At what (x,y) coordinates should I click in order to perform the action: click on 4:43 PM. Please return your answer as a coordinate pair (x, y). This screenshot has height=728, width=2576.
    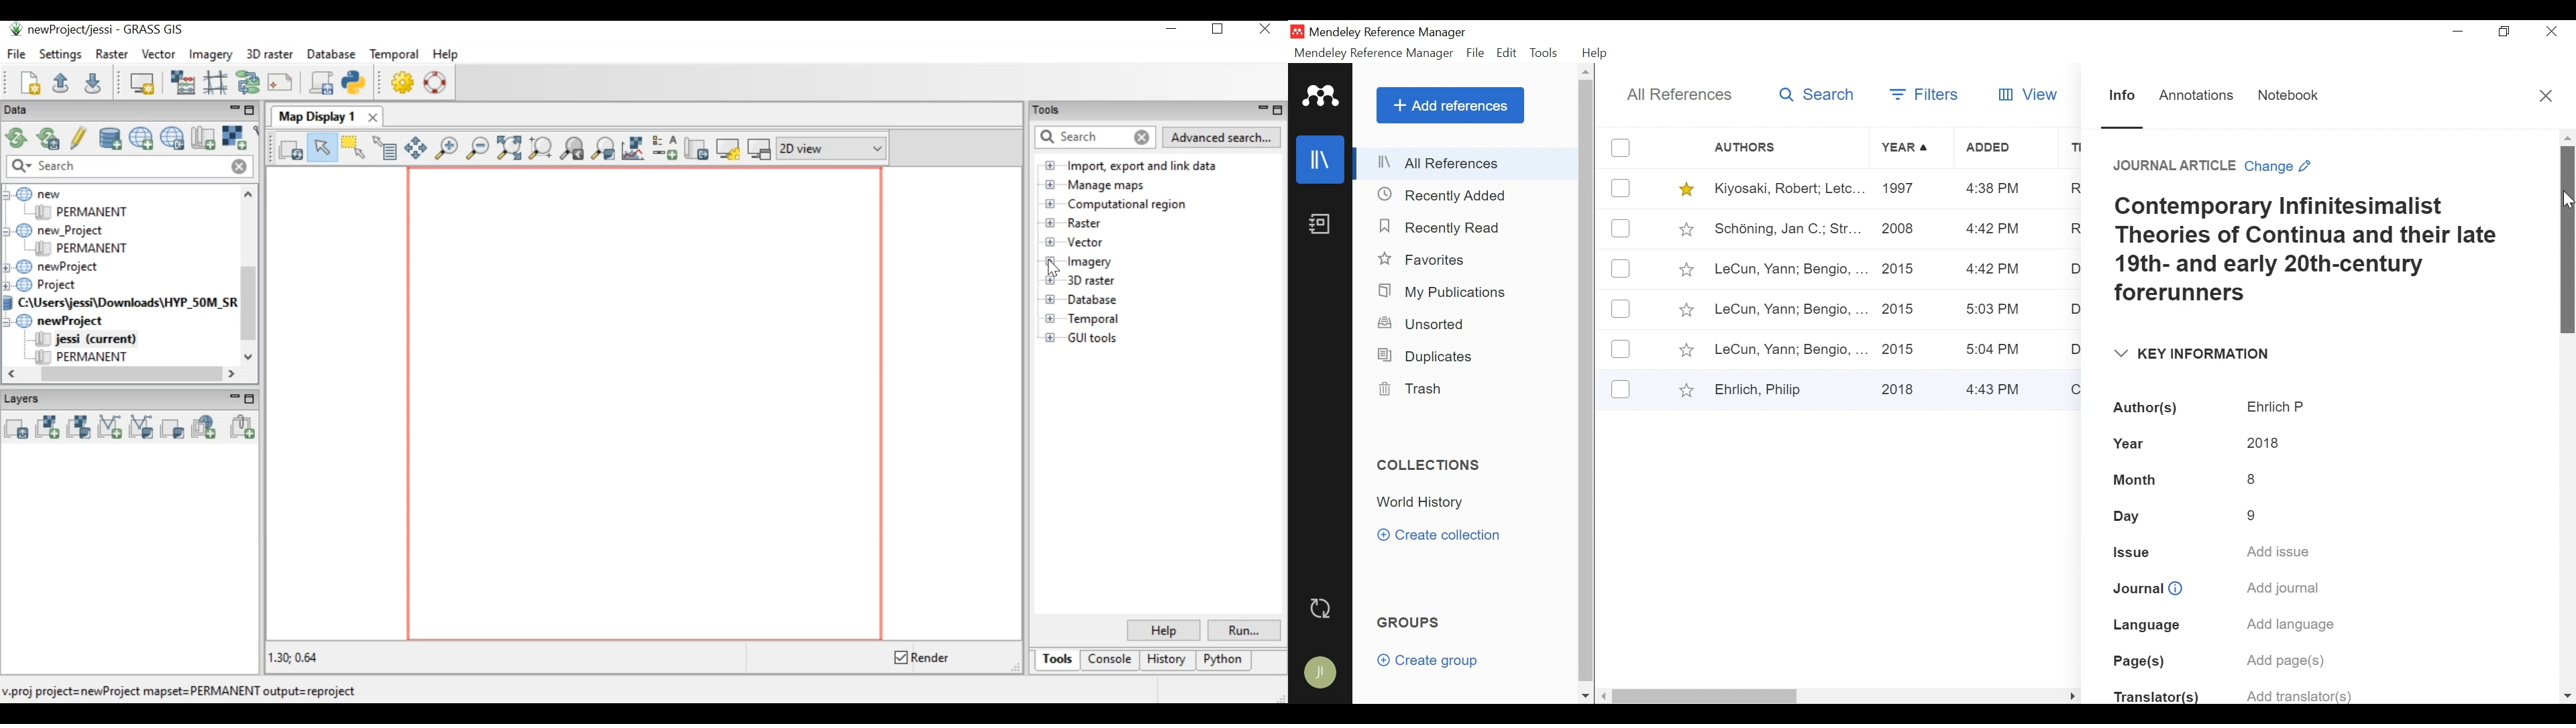
    Looking at the image, I should click on (1998, 388).